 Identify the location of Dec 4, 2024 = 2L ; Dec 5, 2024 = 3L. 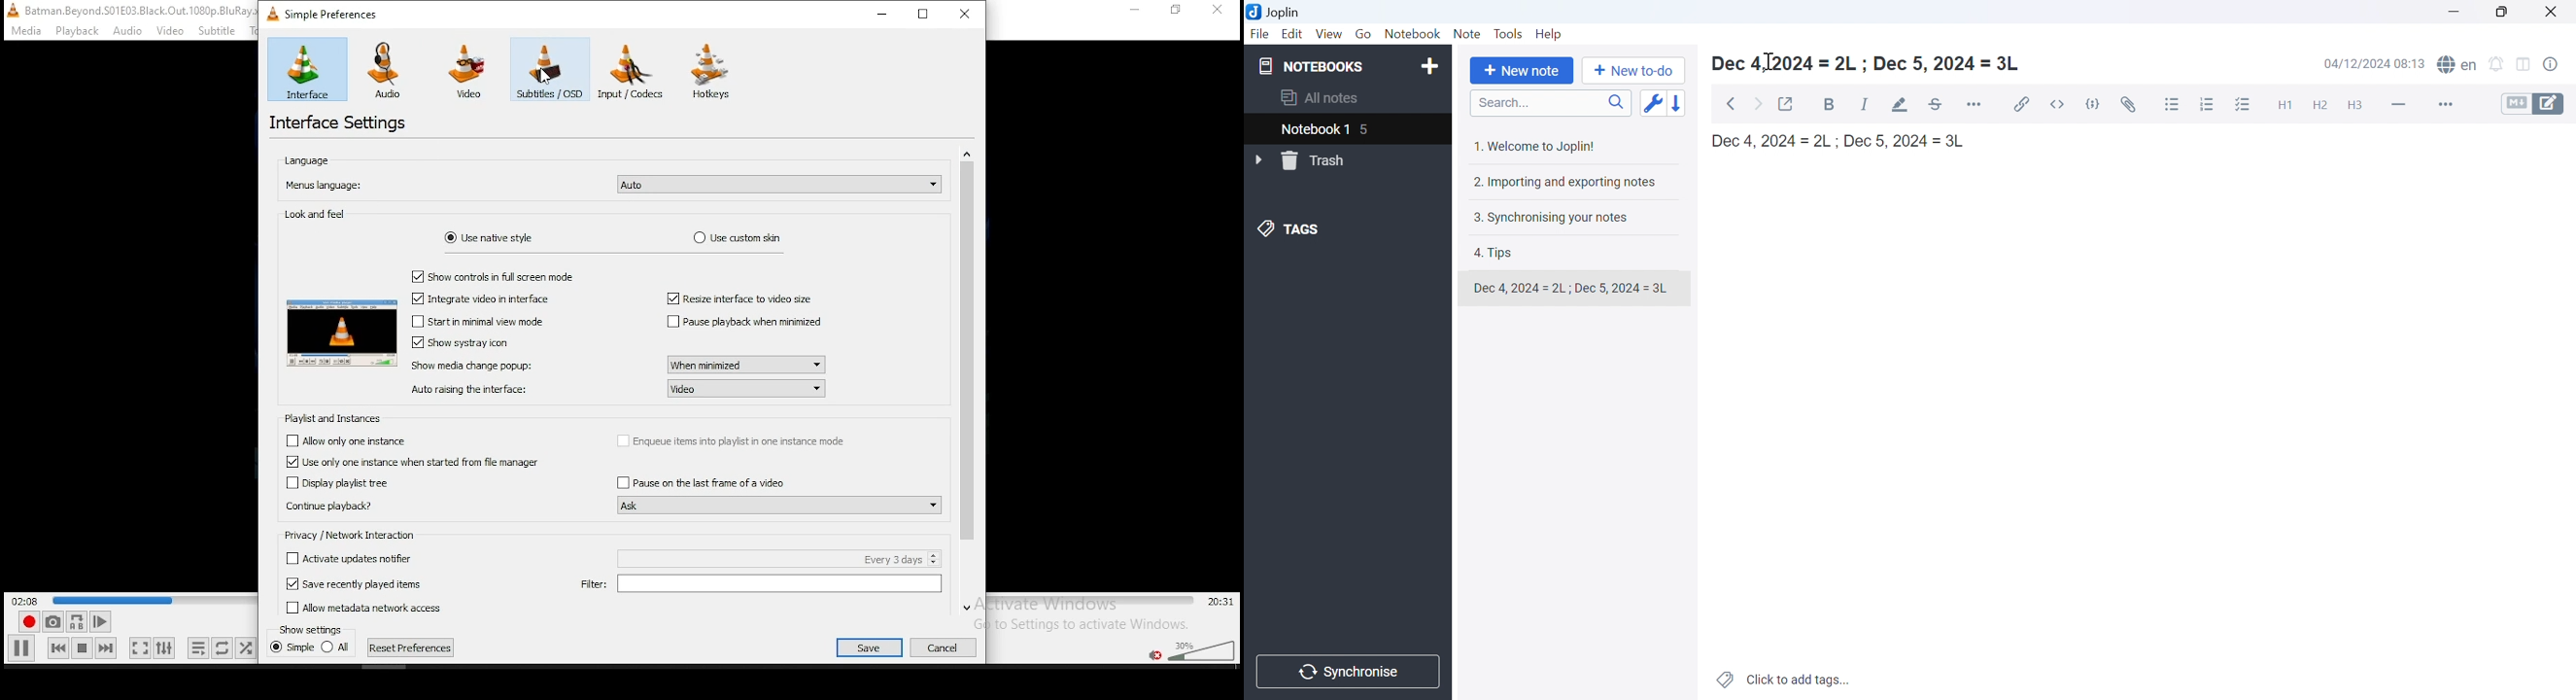
(1871, 64).